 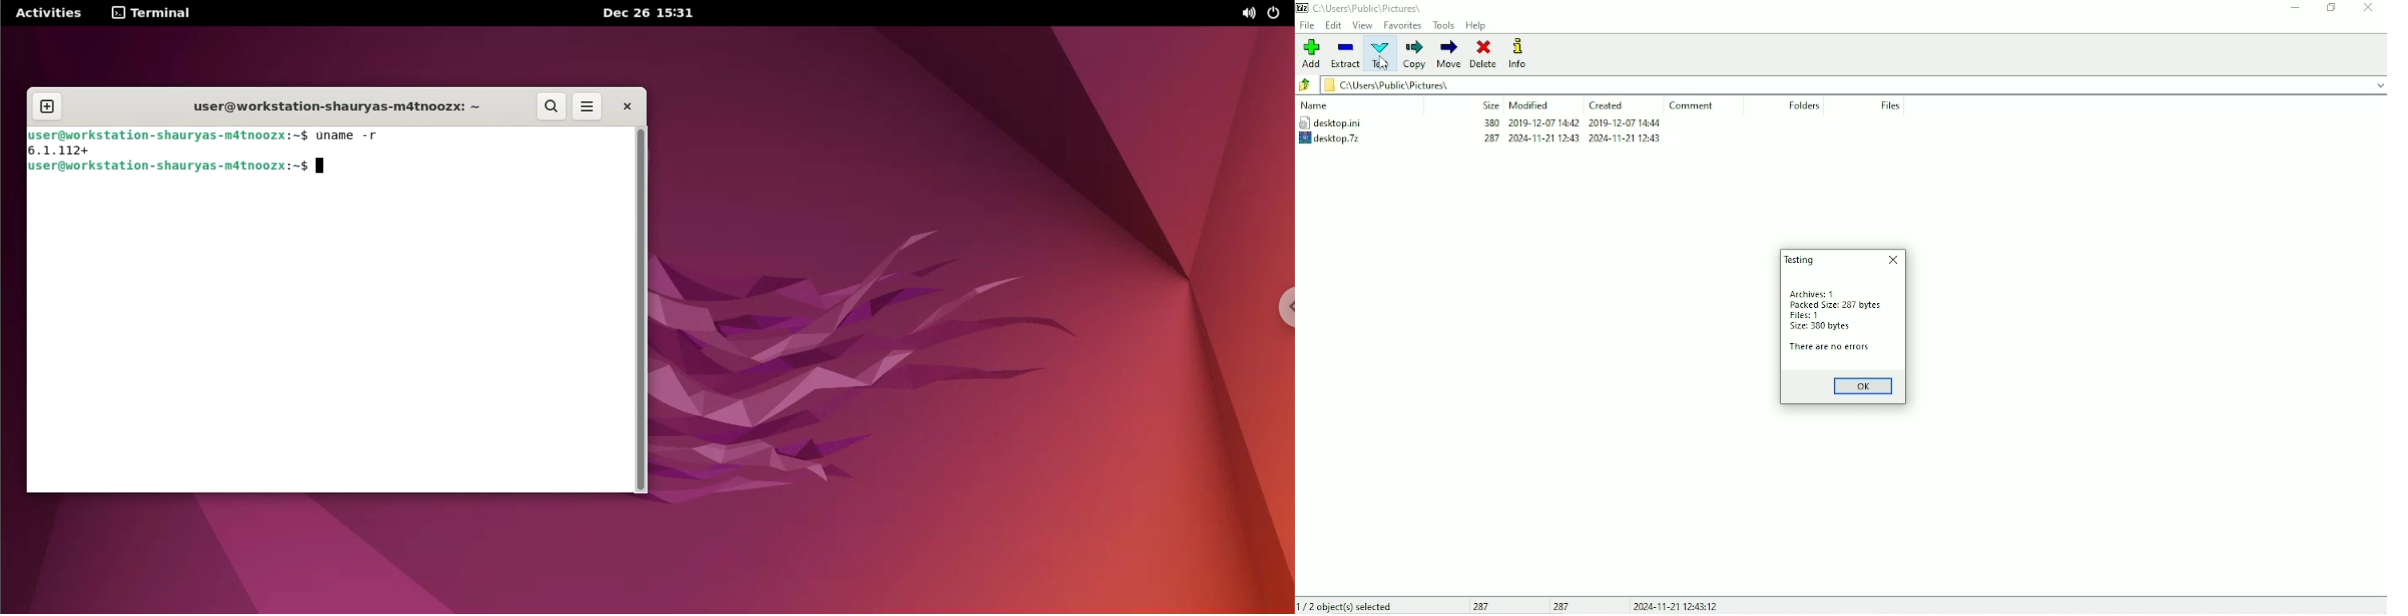 I want to click on Back, so click(x=1305, y=86).